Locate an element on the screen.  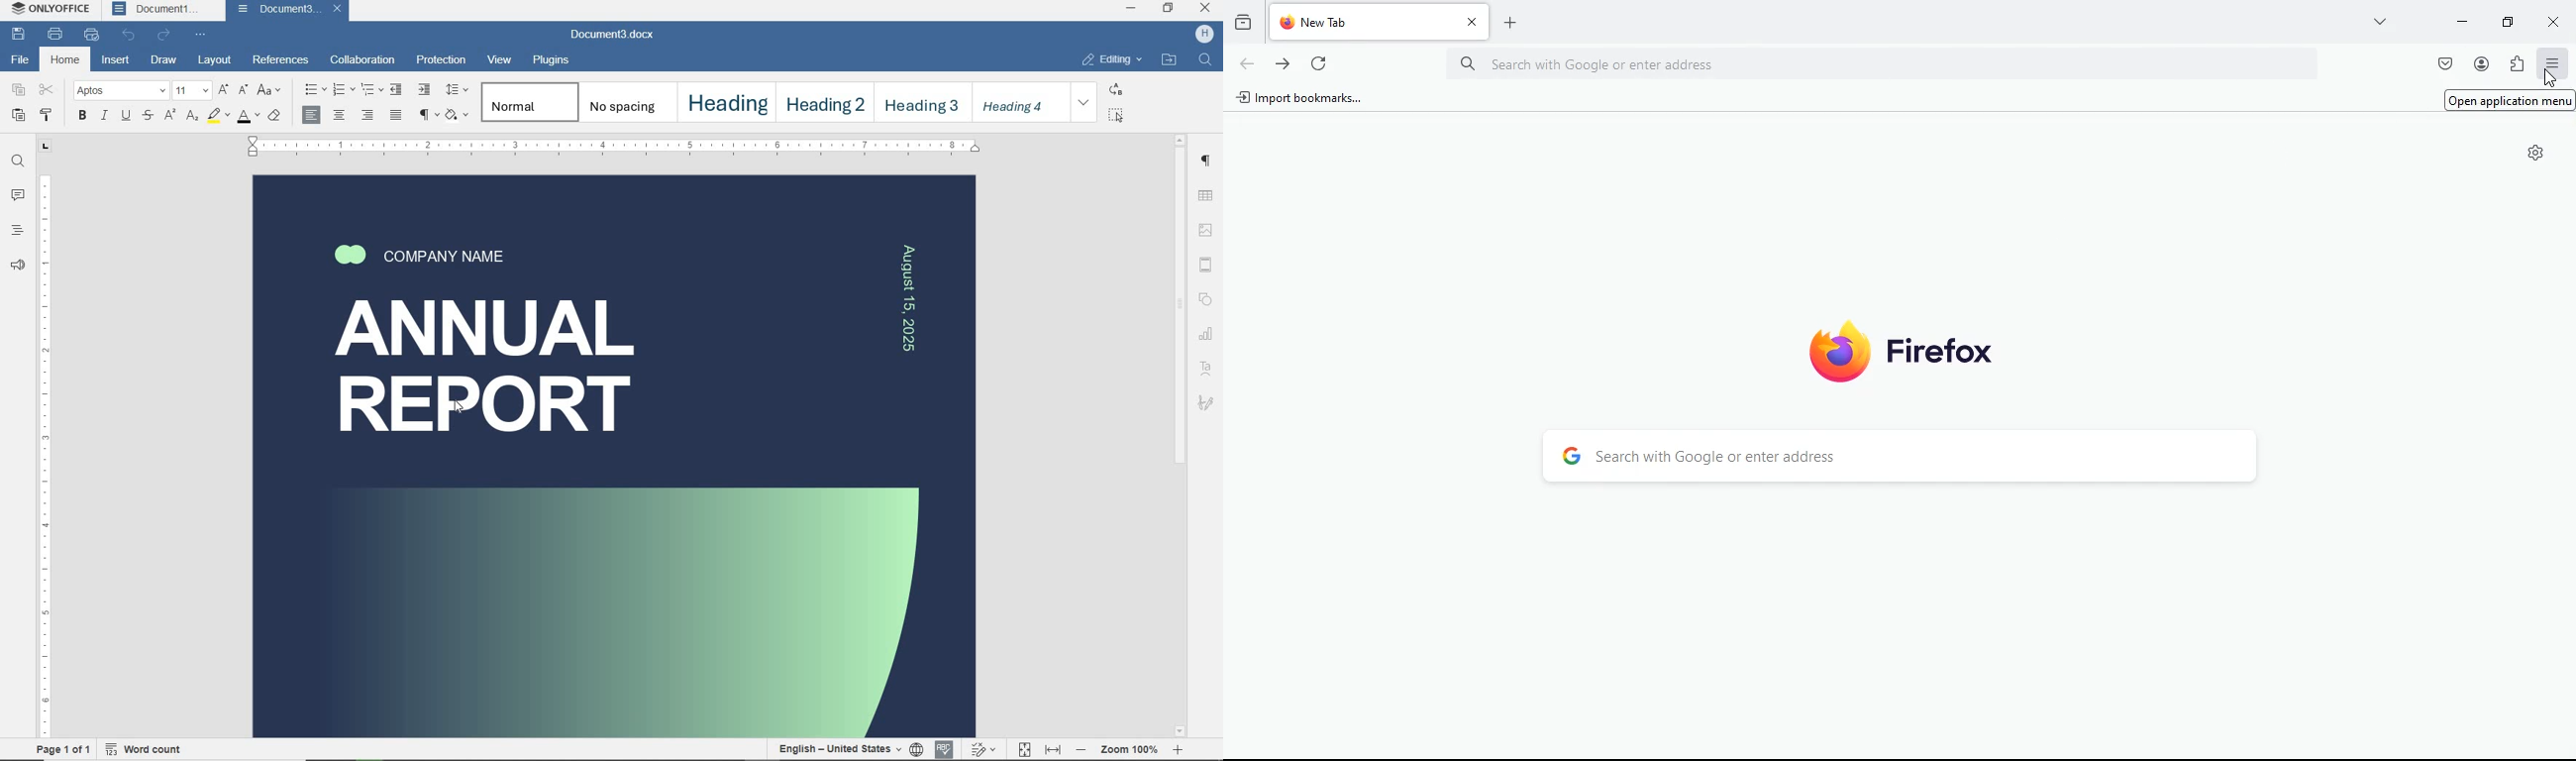
view is located at coordinates (503, 58).